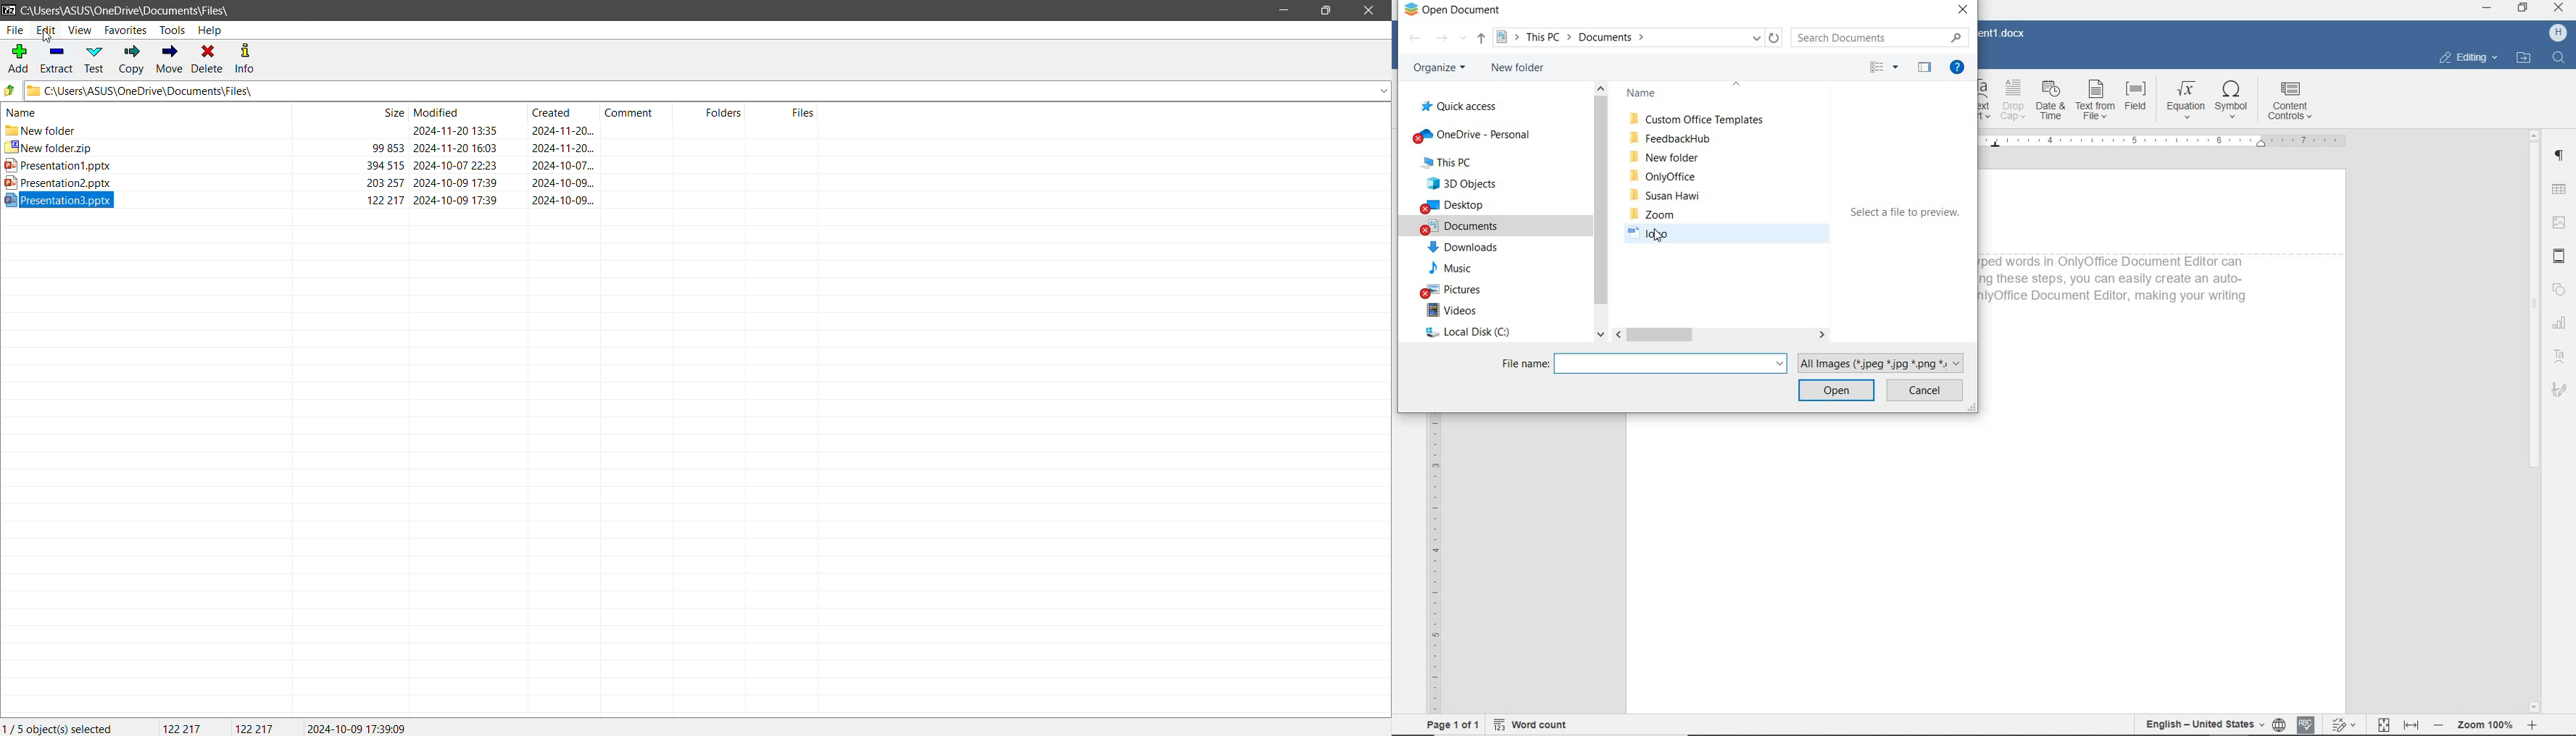  Describe the element at coordinates (2233, 103) in the screenshot. I see `SYMBOL` at that location.